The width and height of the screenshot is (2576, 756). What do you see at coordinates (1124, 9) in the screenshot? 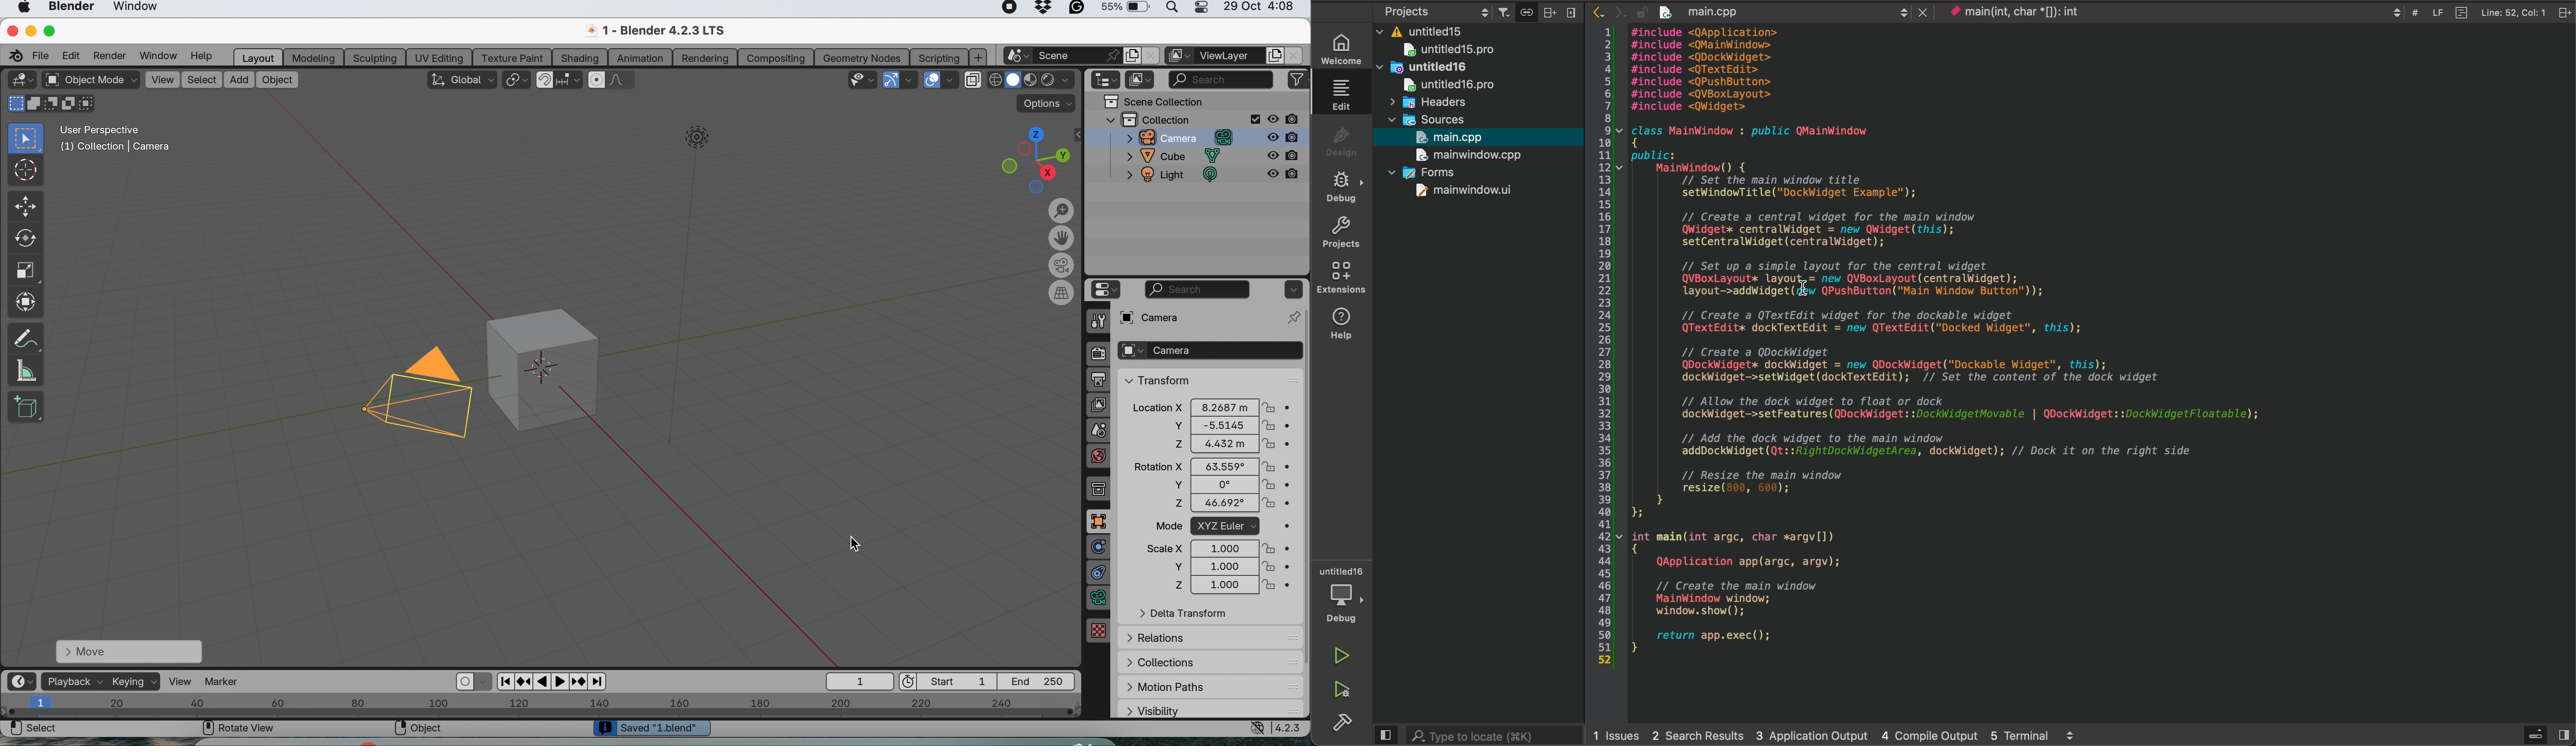
I see `battery` at bounding box center [1124, 9].